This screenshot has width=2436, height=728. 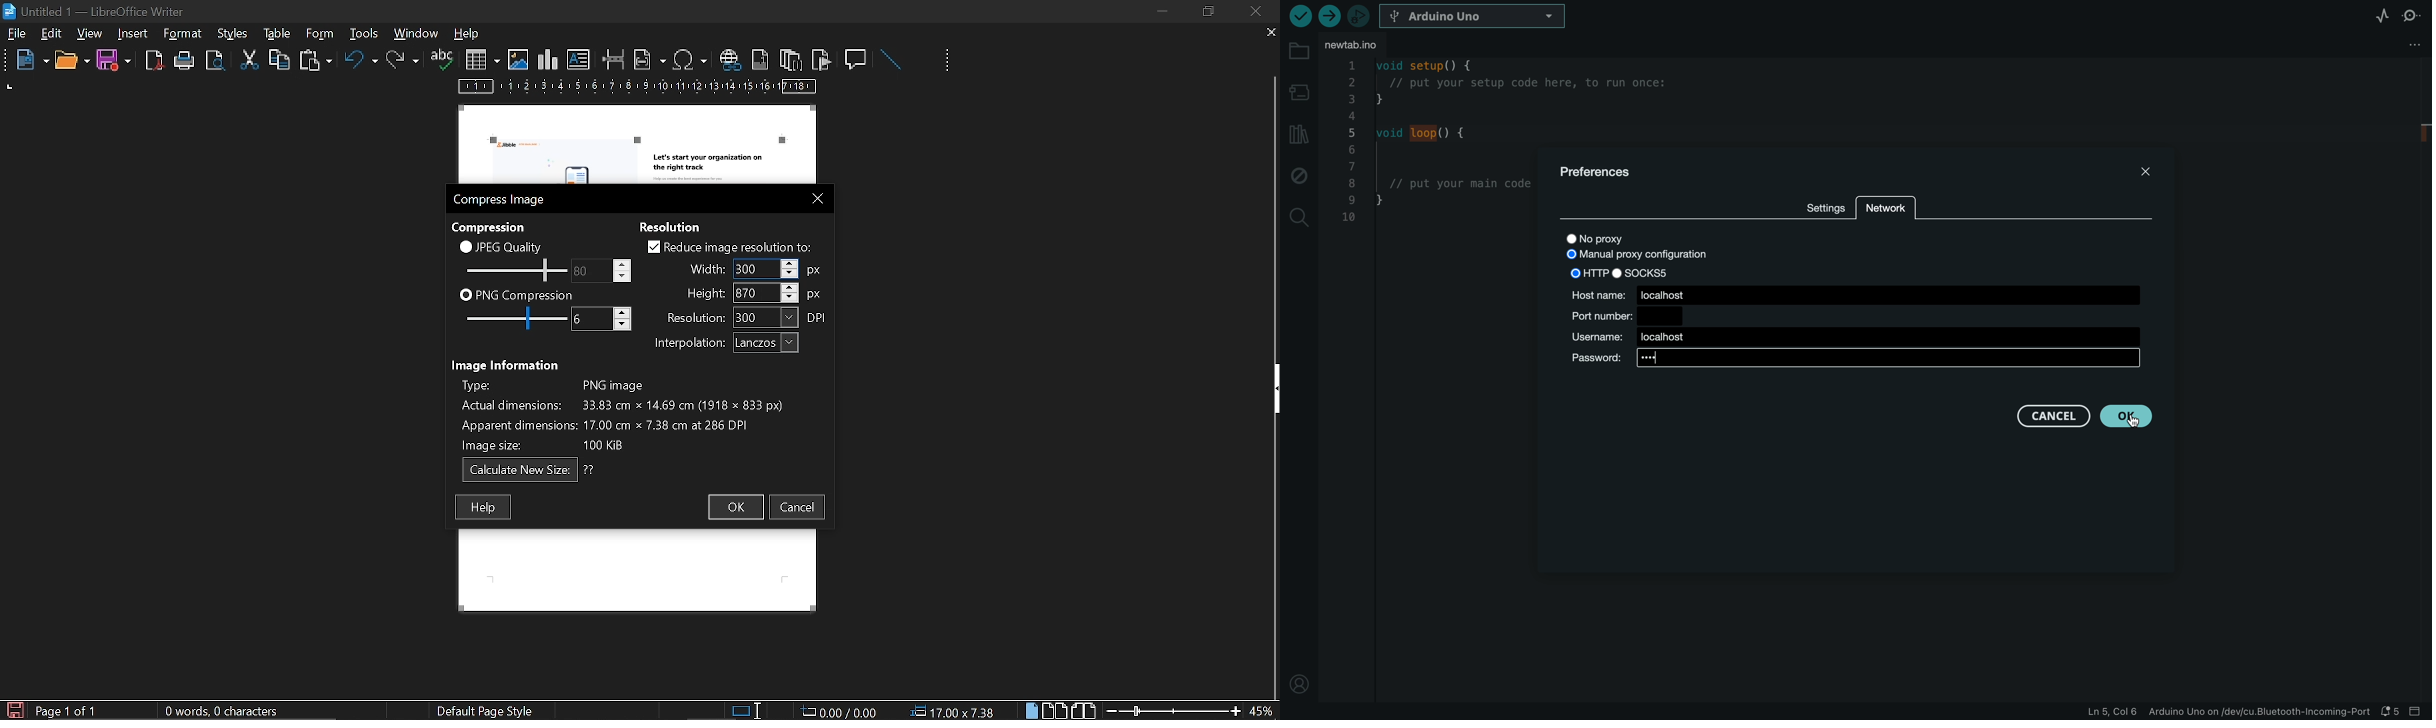 I want to click on interpolation, so click(x=722, y=343).